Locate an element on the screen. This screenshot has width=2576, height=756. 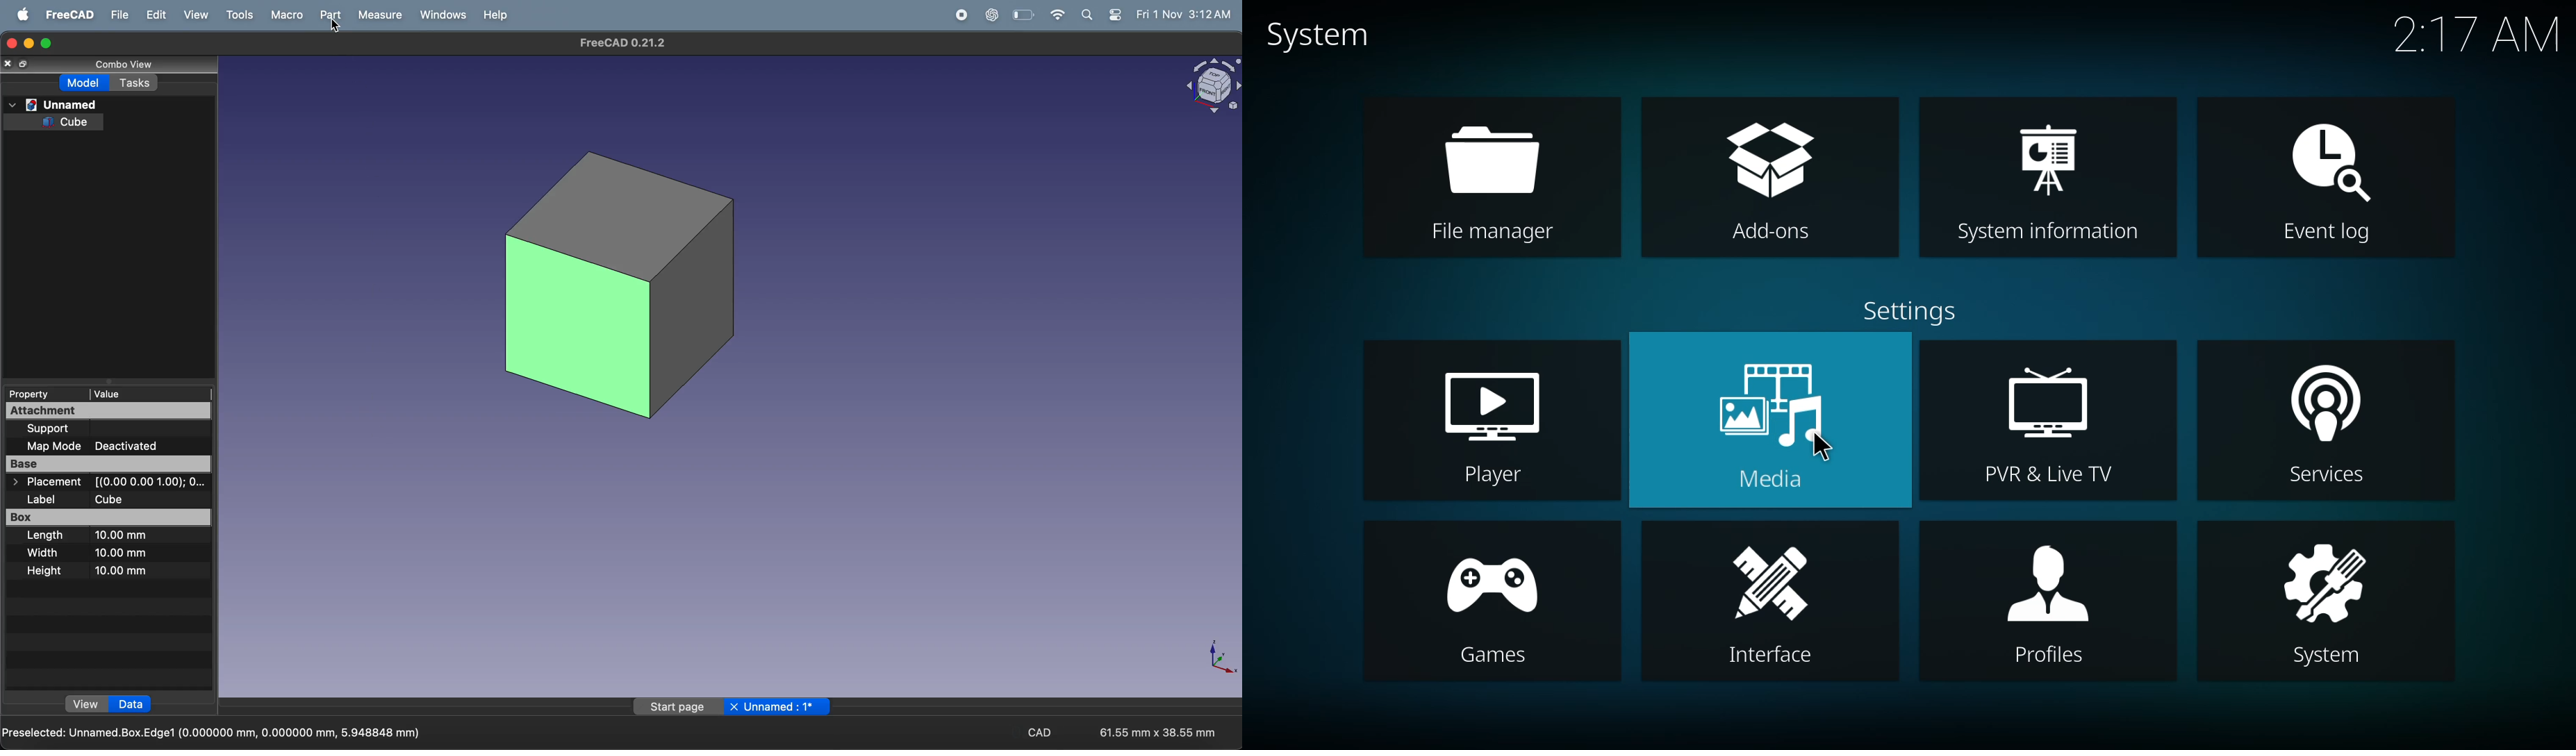
maximize is located at coordinates (46, 44).